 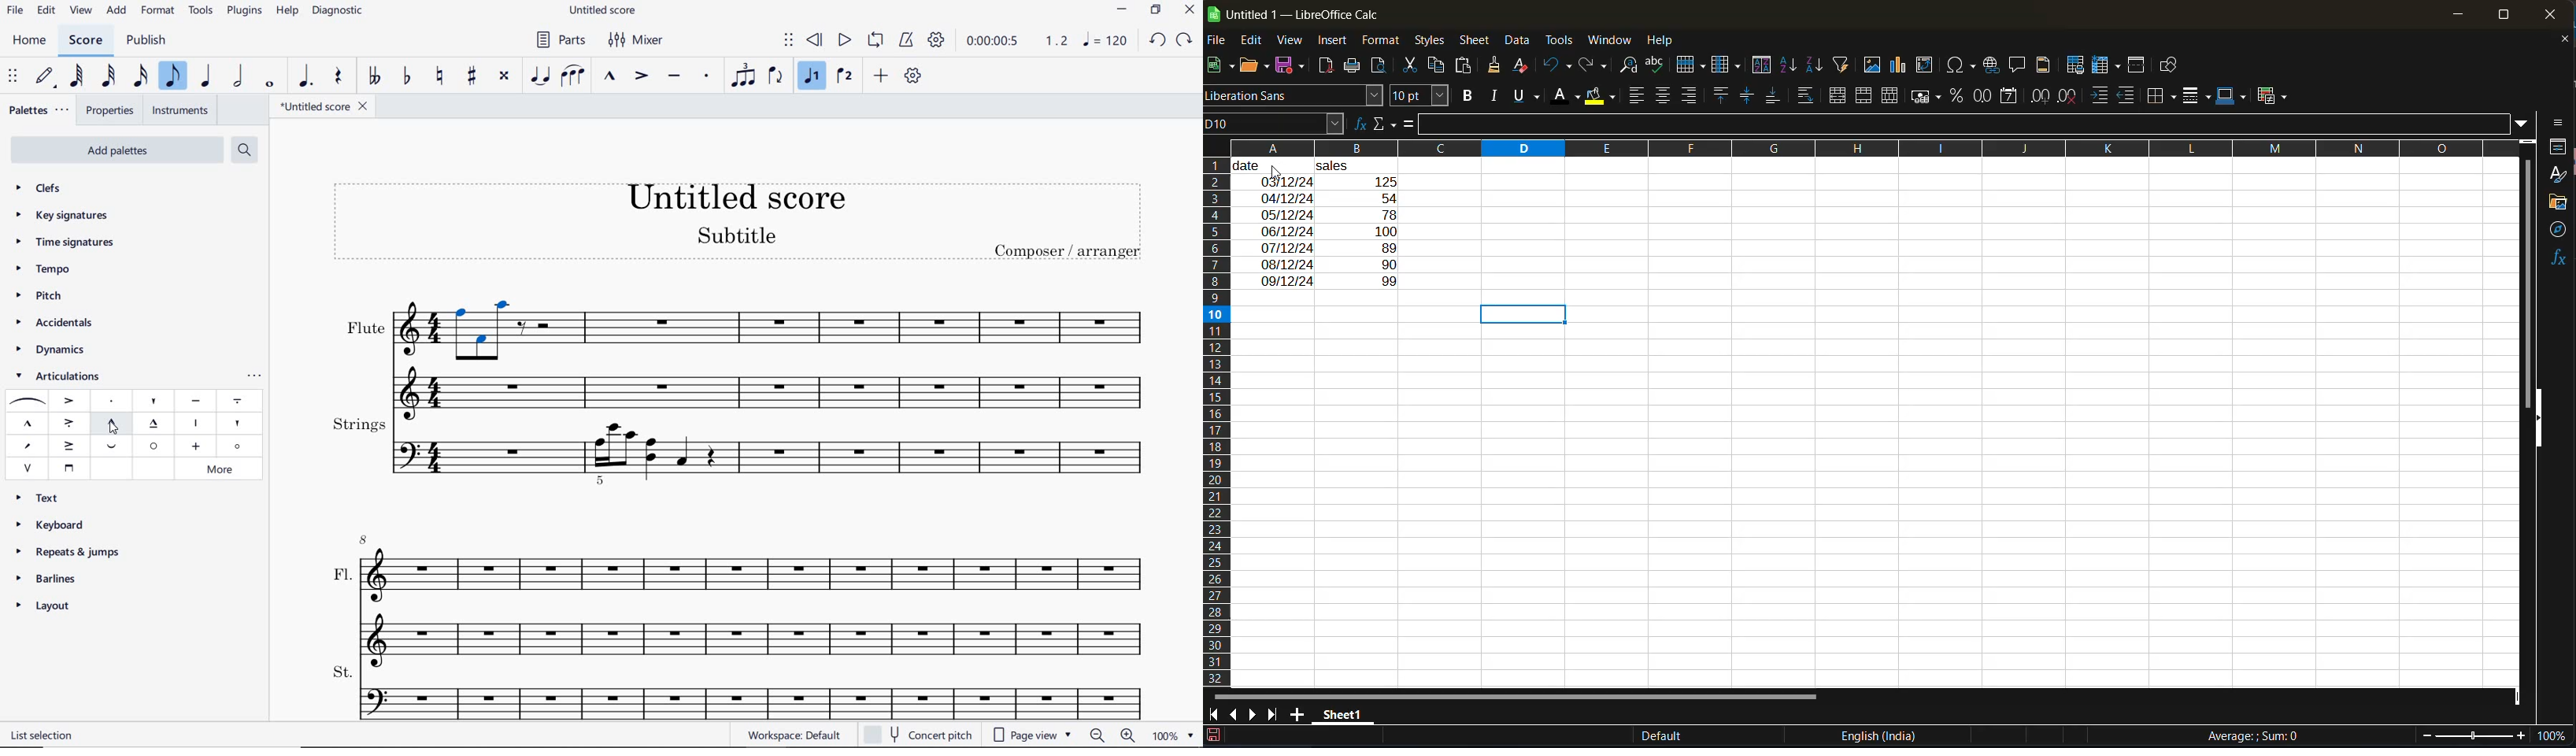 I want to click on clefs, so click(x=41, y=189).